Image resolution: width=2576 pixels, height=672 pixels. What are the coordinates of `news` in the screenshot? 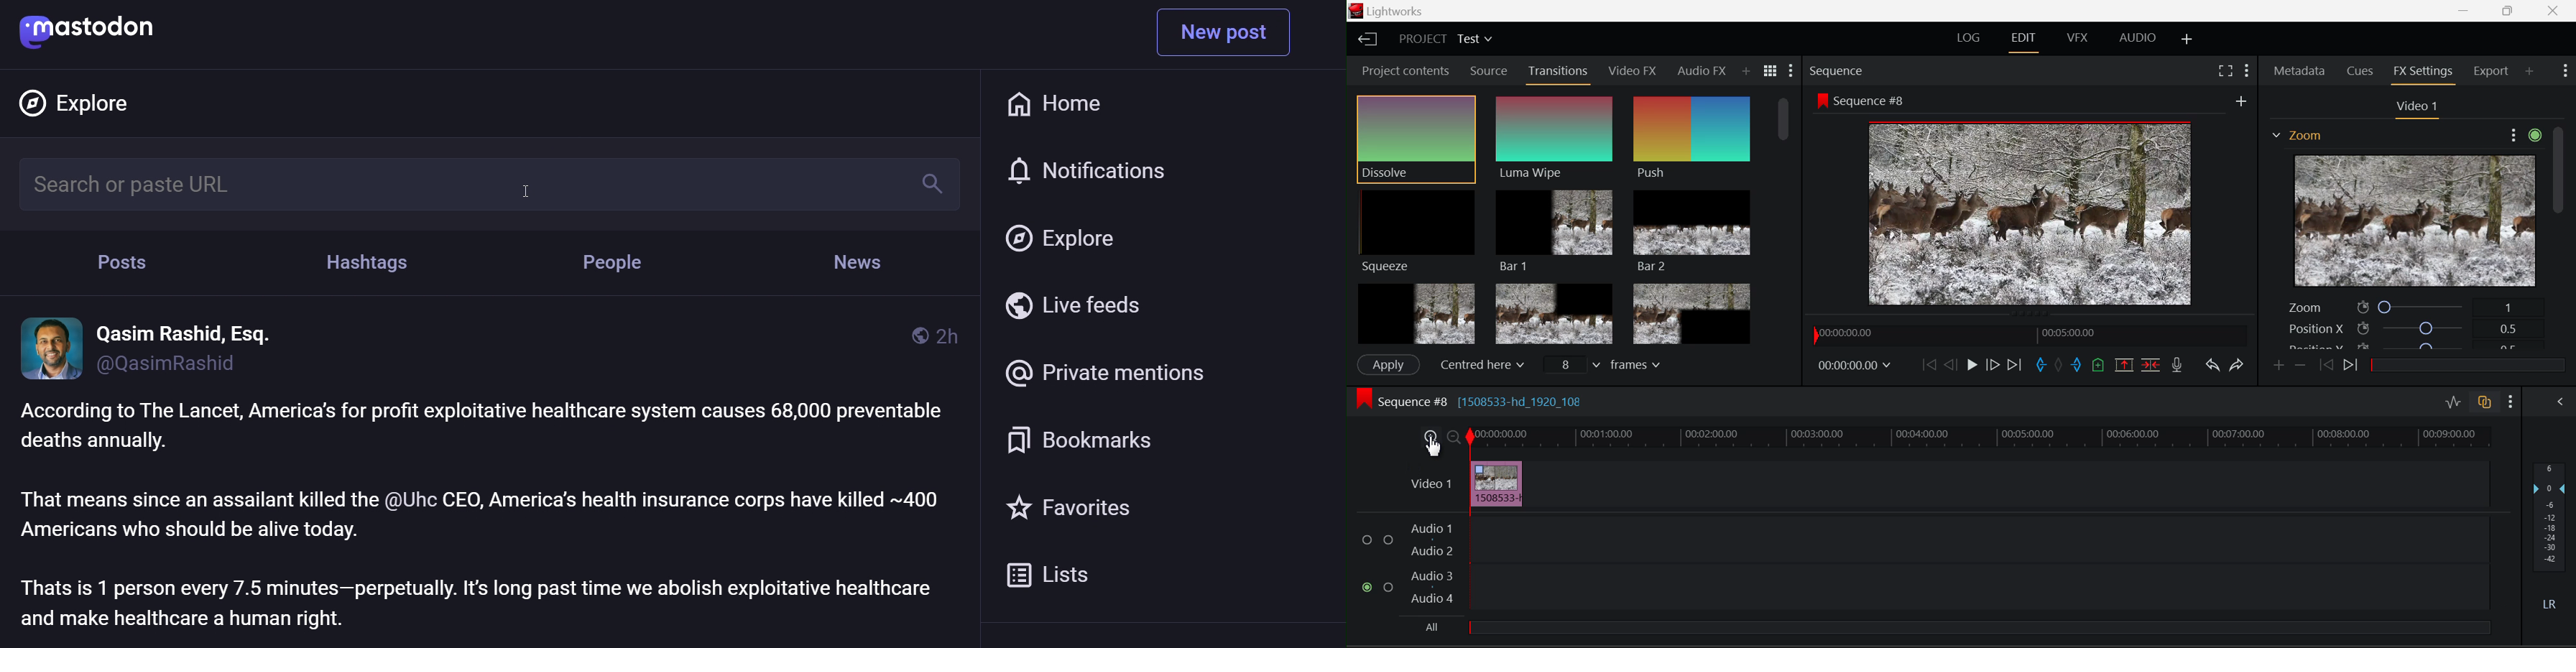 It's located at (867, 264).